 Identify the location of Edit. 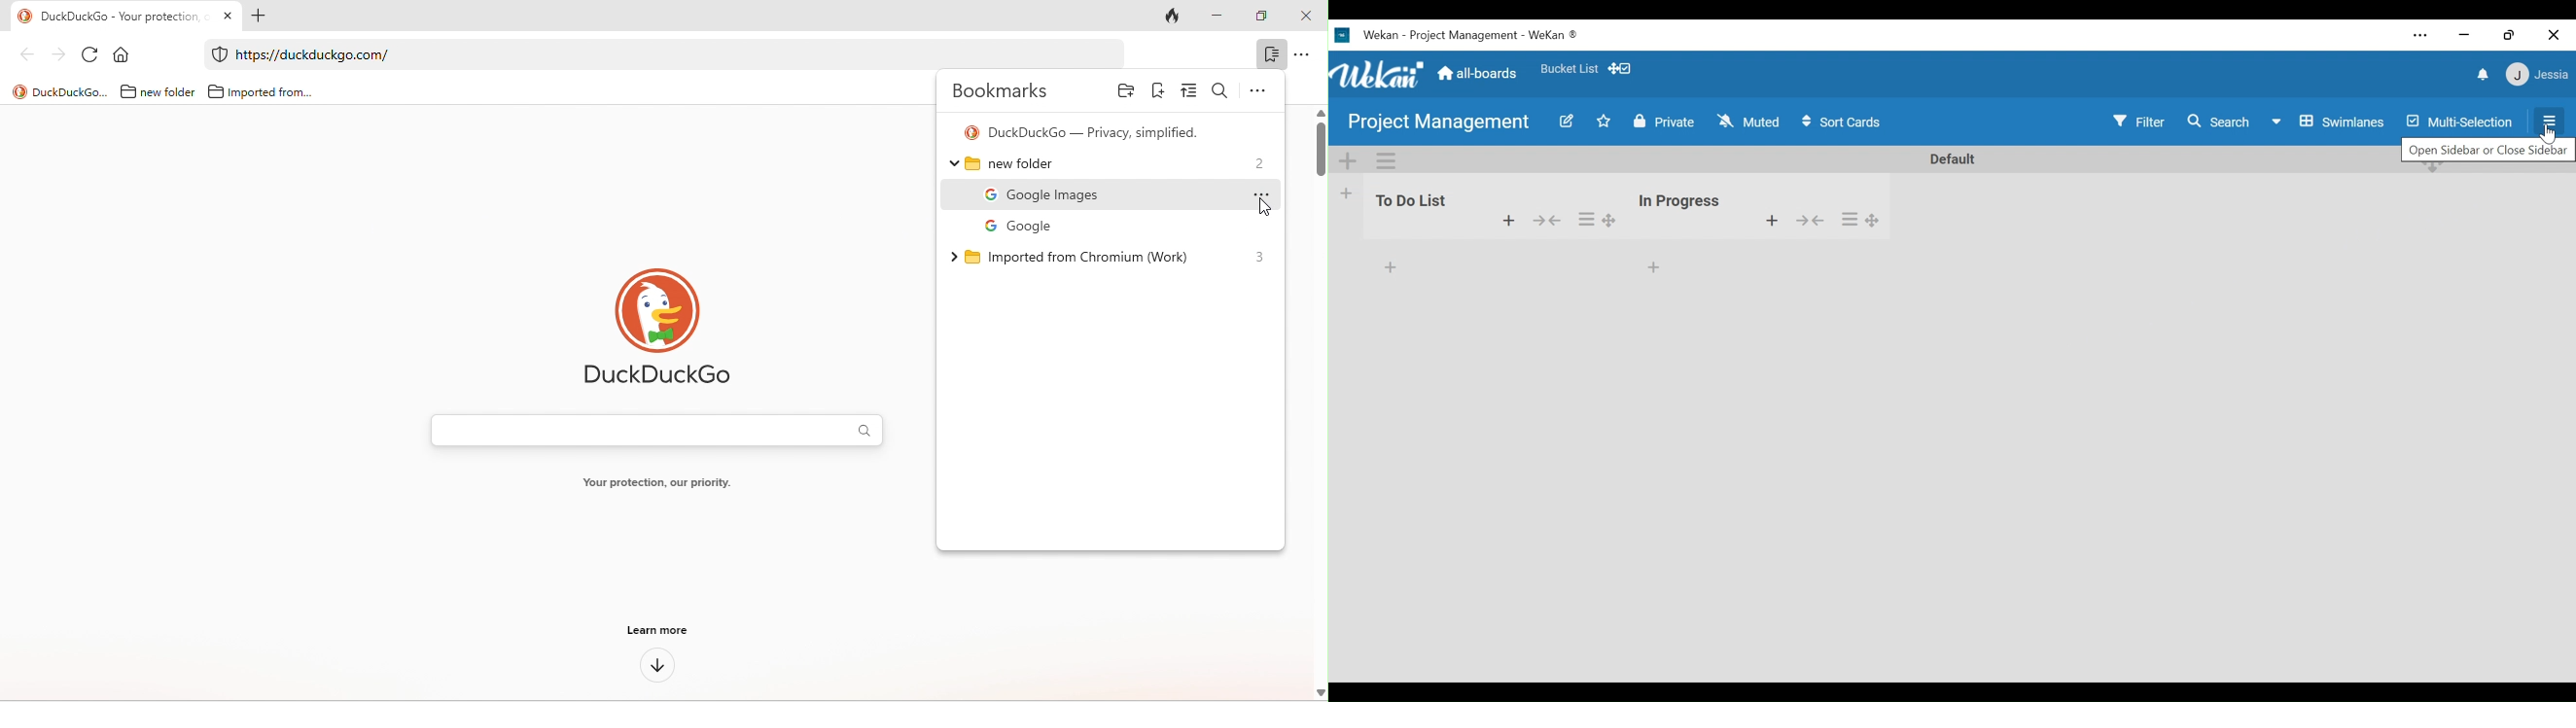
(1566, 122).